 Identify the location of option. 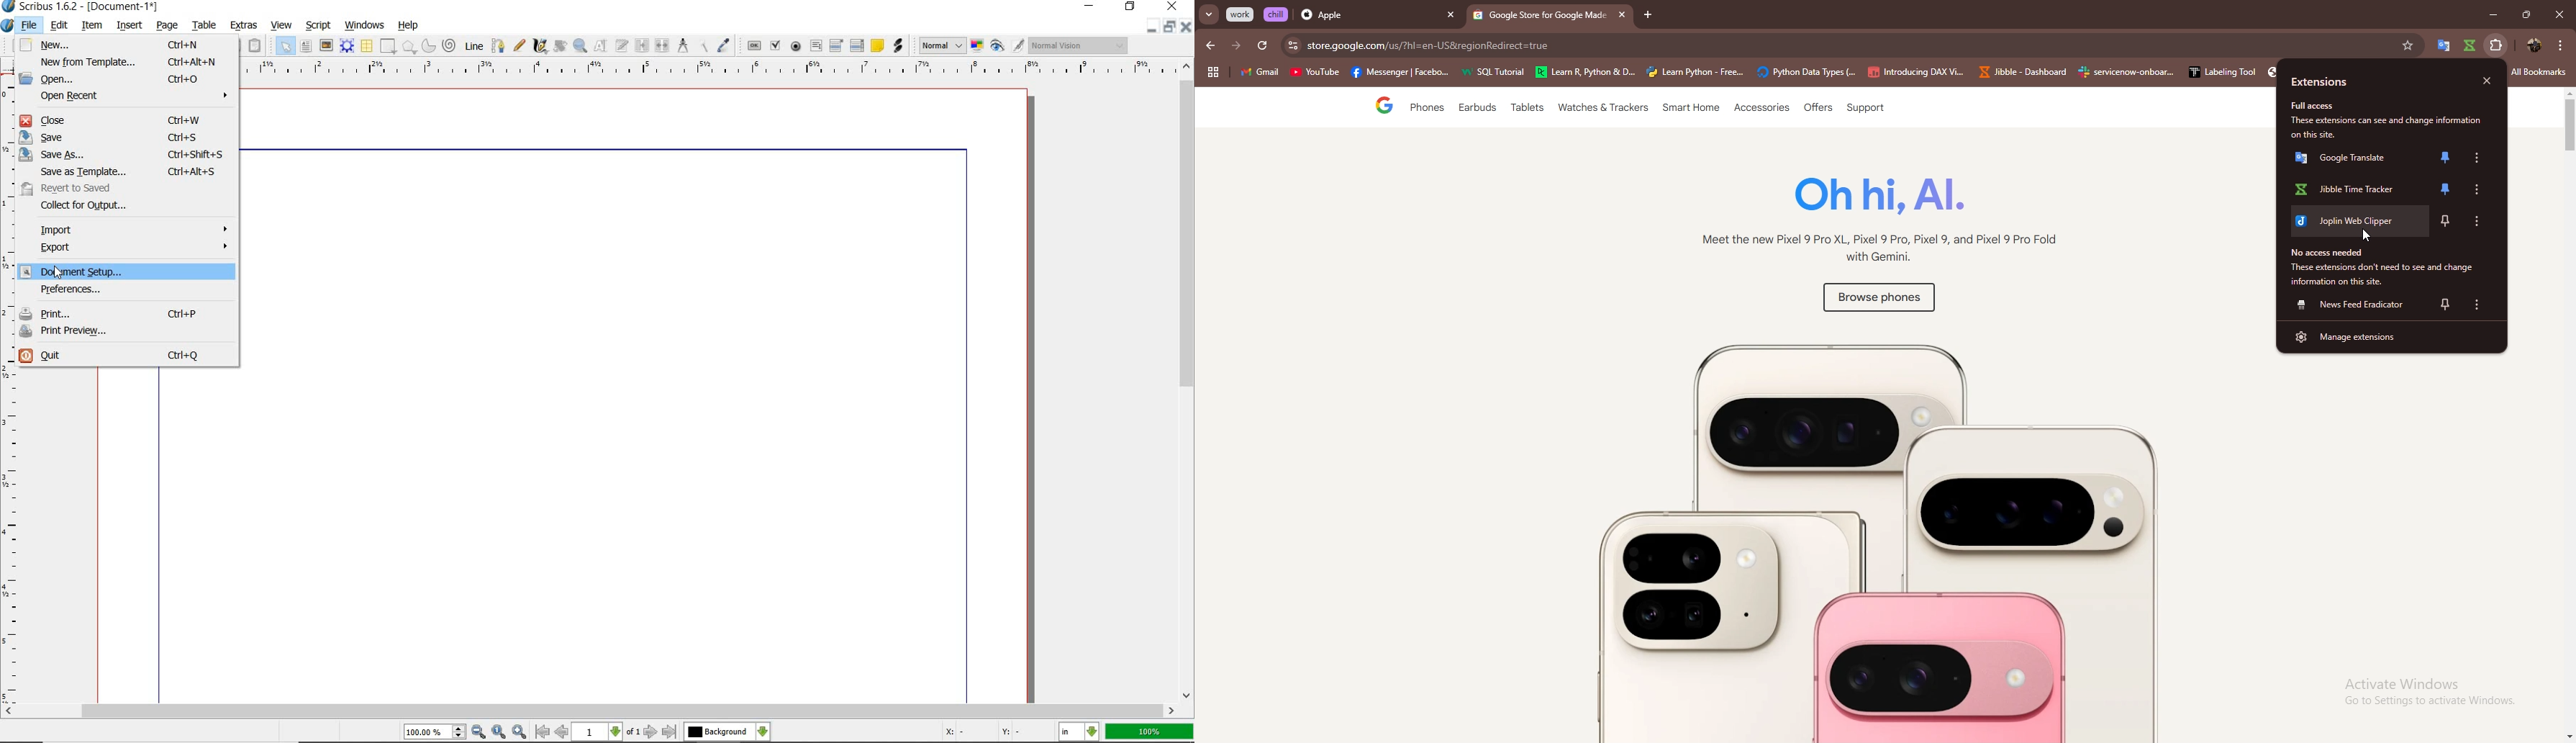
(2482, 220).